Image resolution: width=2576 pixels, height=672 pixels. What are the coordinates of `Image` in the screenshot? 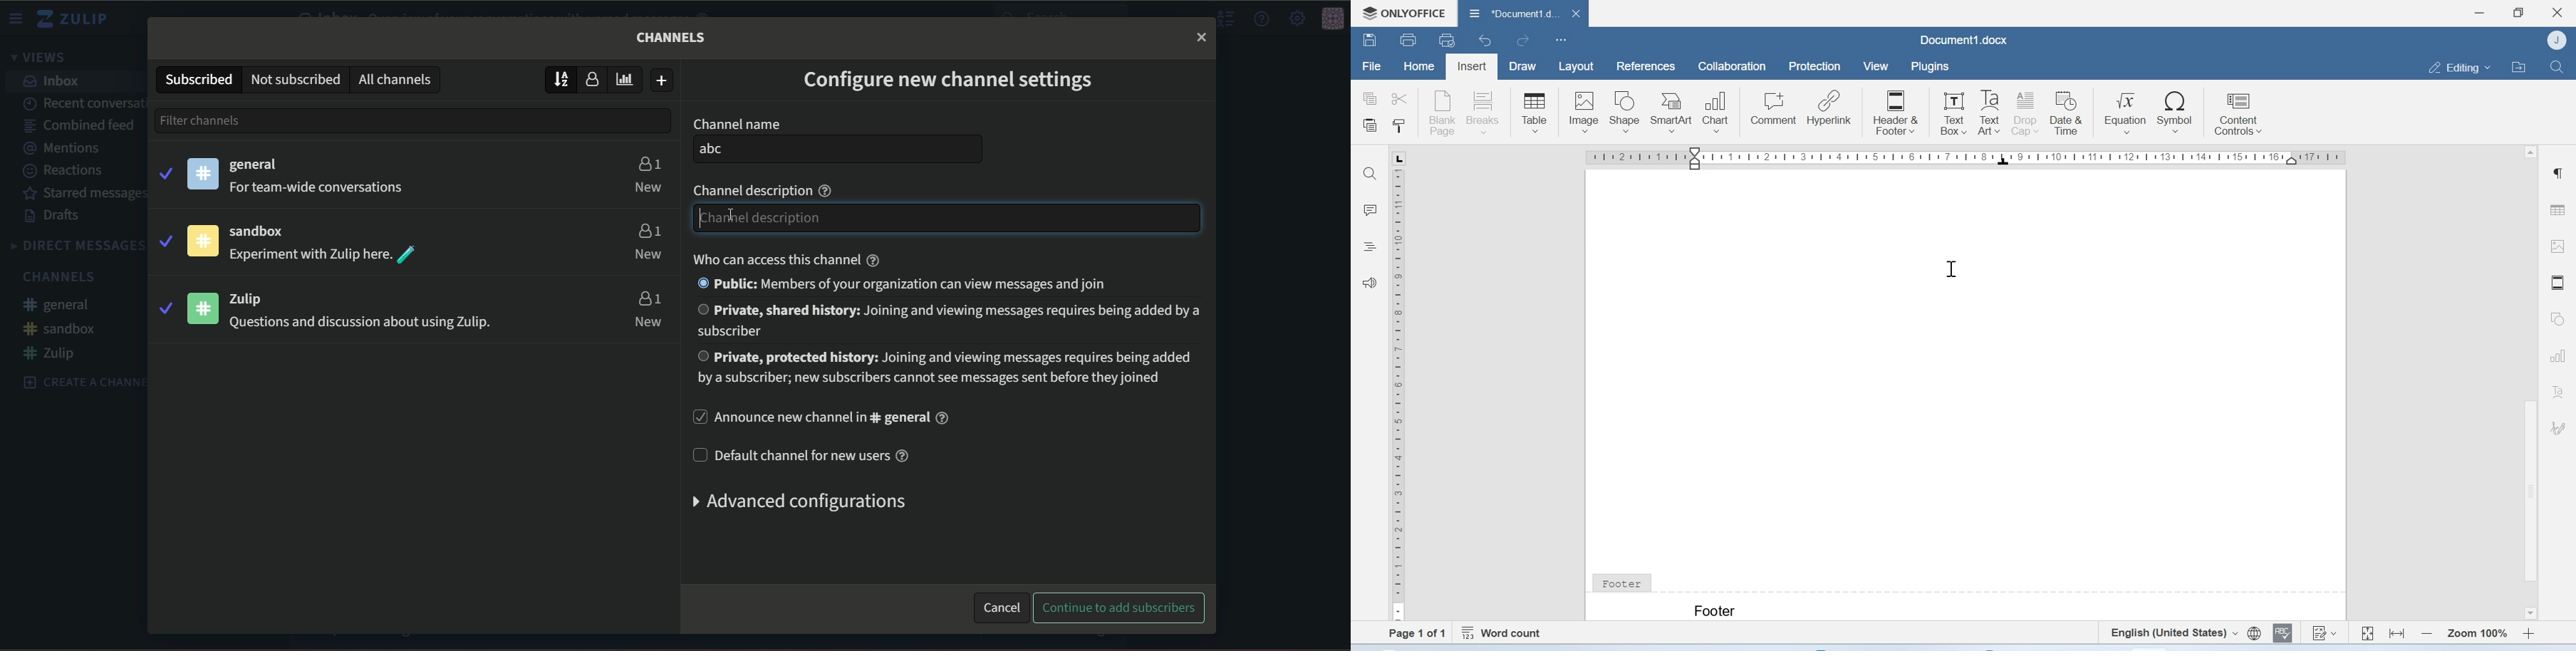 It's located at (1584, 111).